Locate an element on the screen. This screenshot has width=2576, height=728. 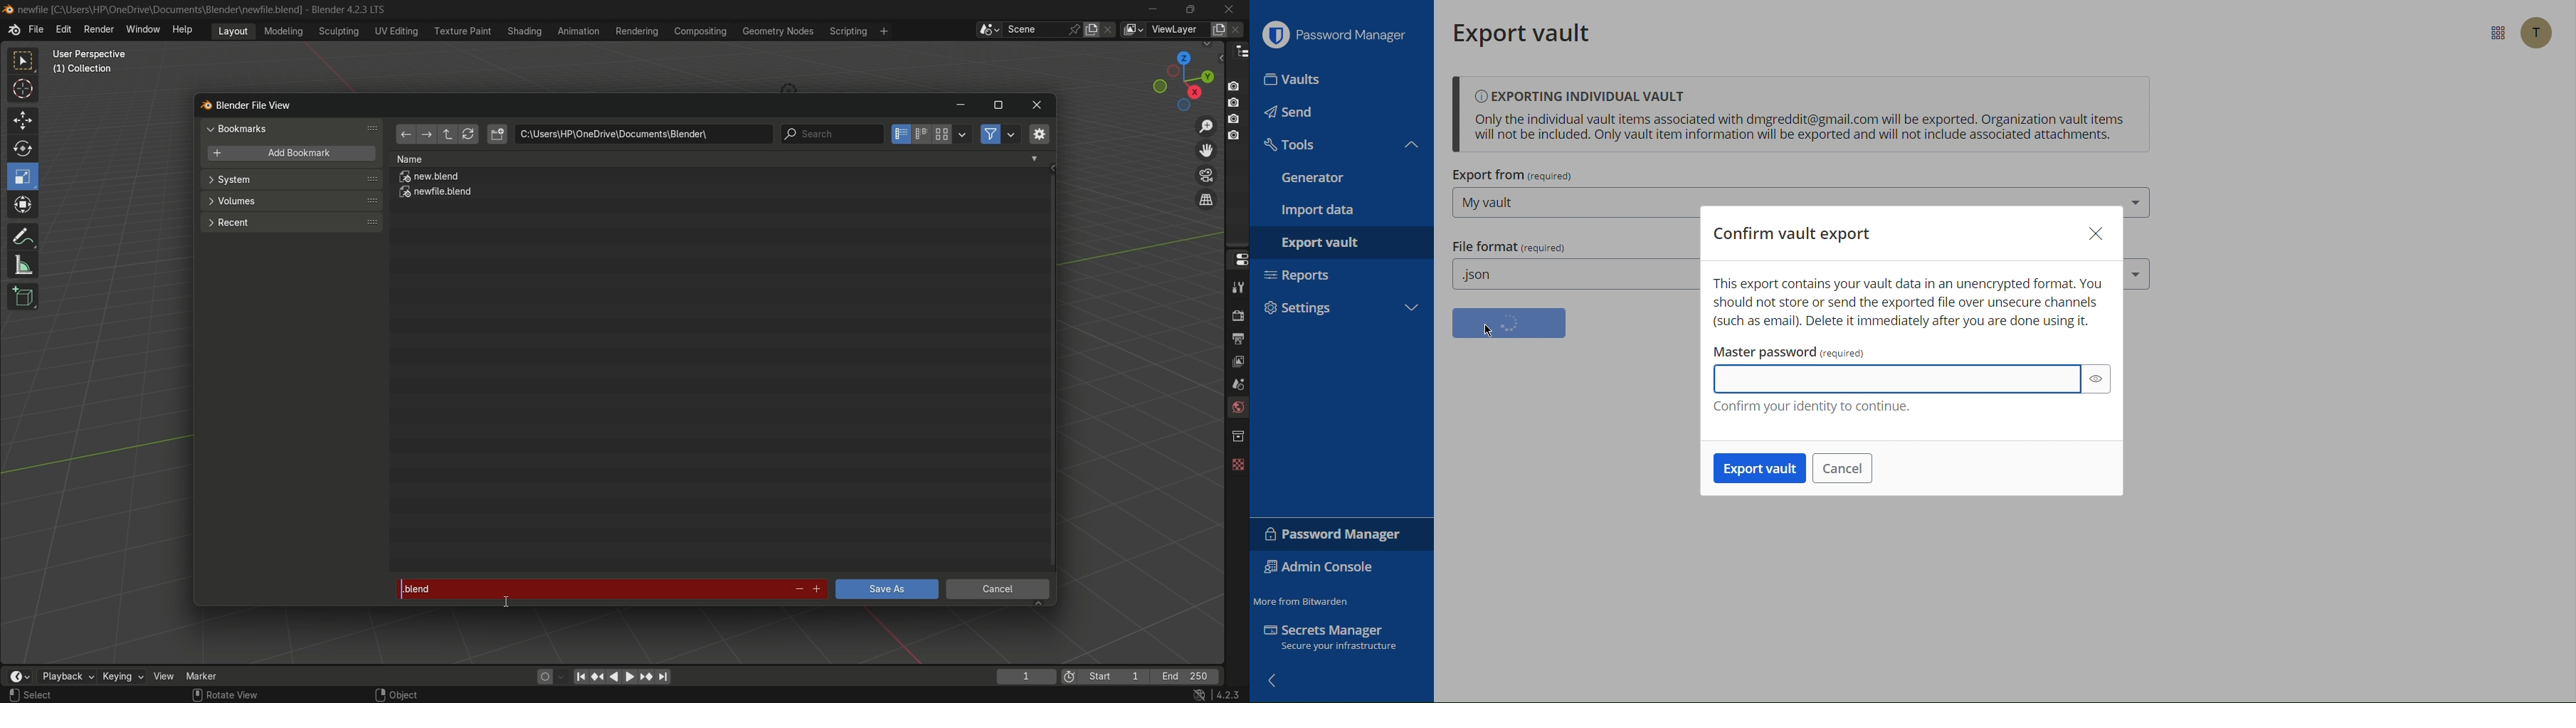
Exporting Individual Vault is located at coordinates (1800, 116).